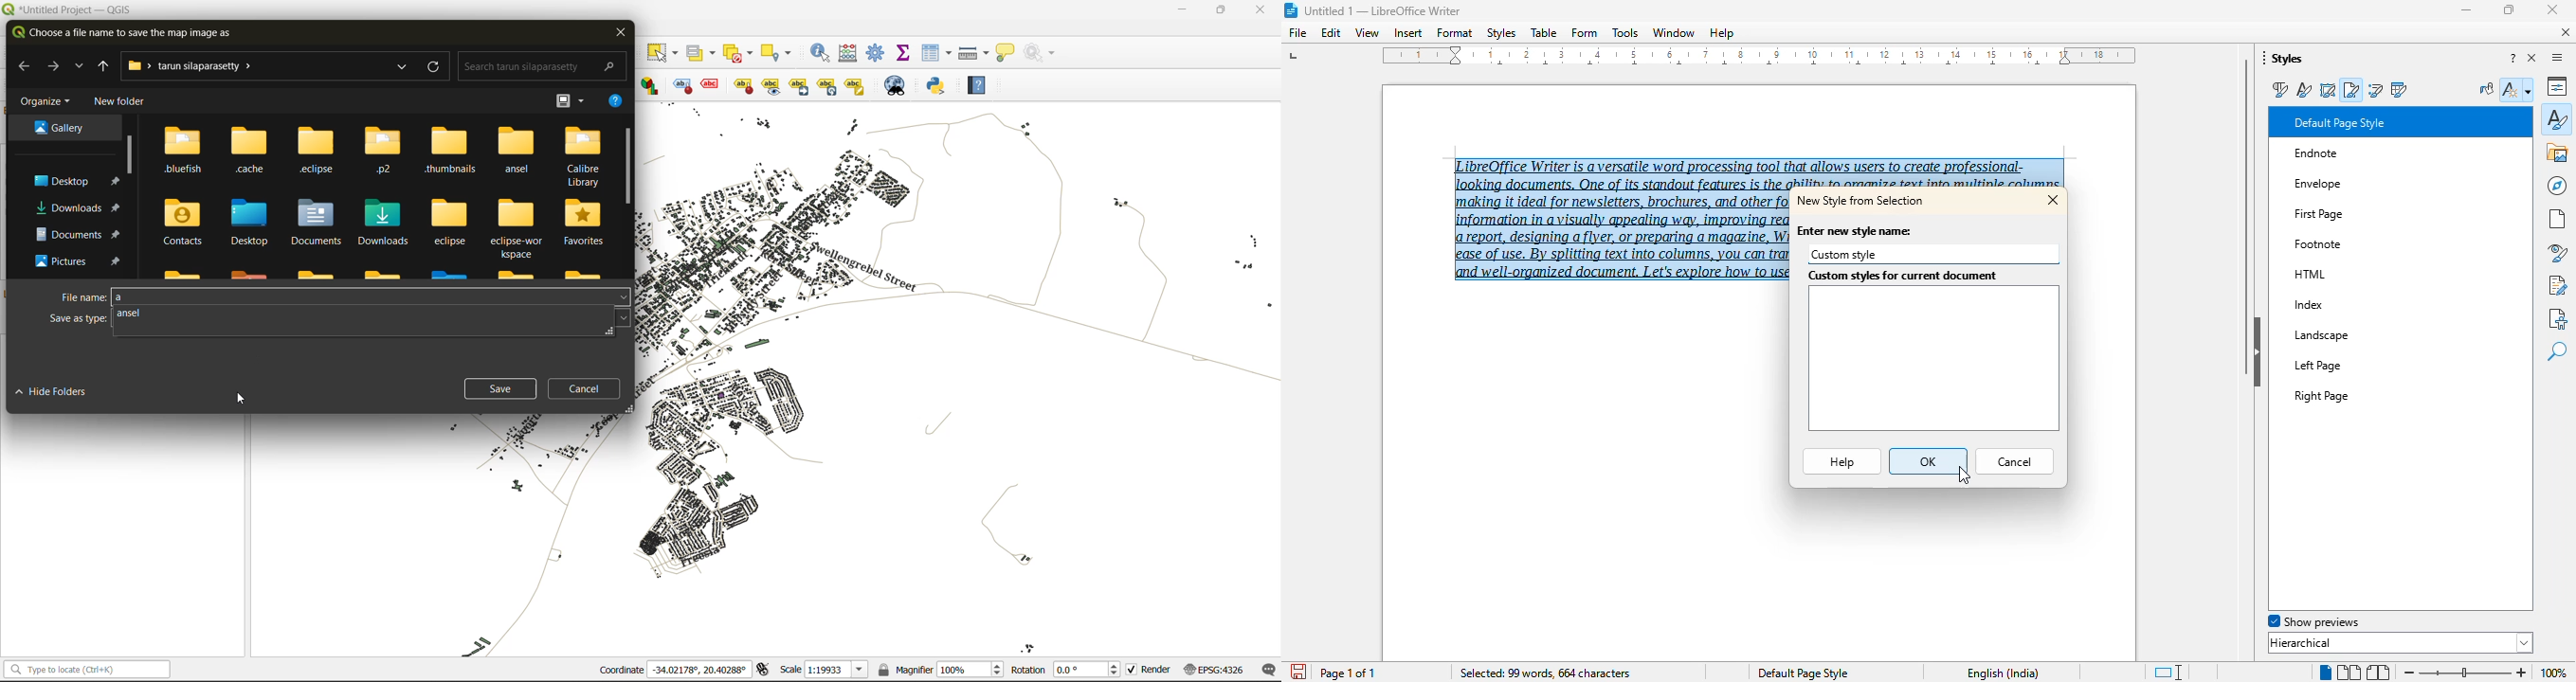 The height and width of the screenshot is (700, 2576). What do you see at coordinates (1675, 32) in the screenshot?
I see `window` at bounding box center [1675, 32].